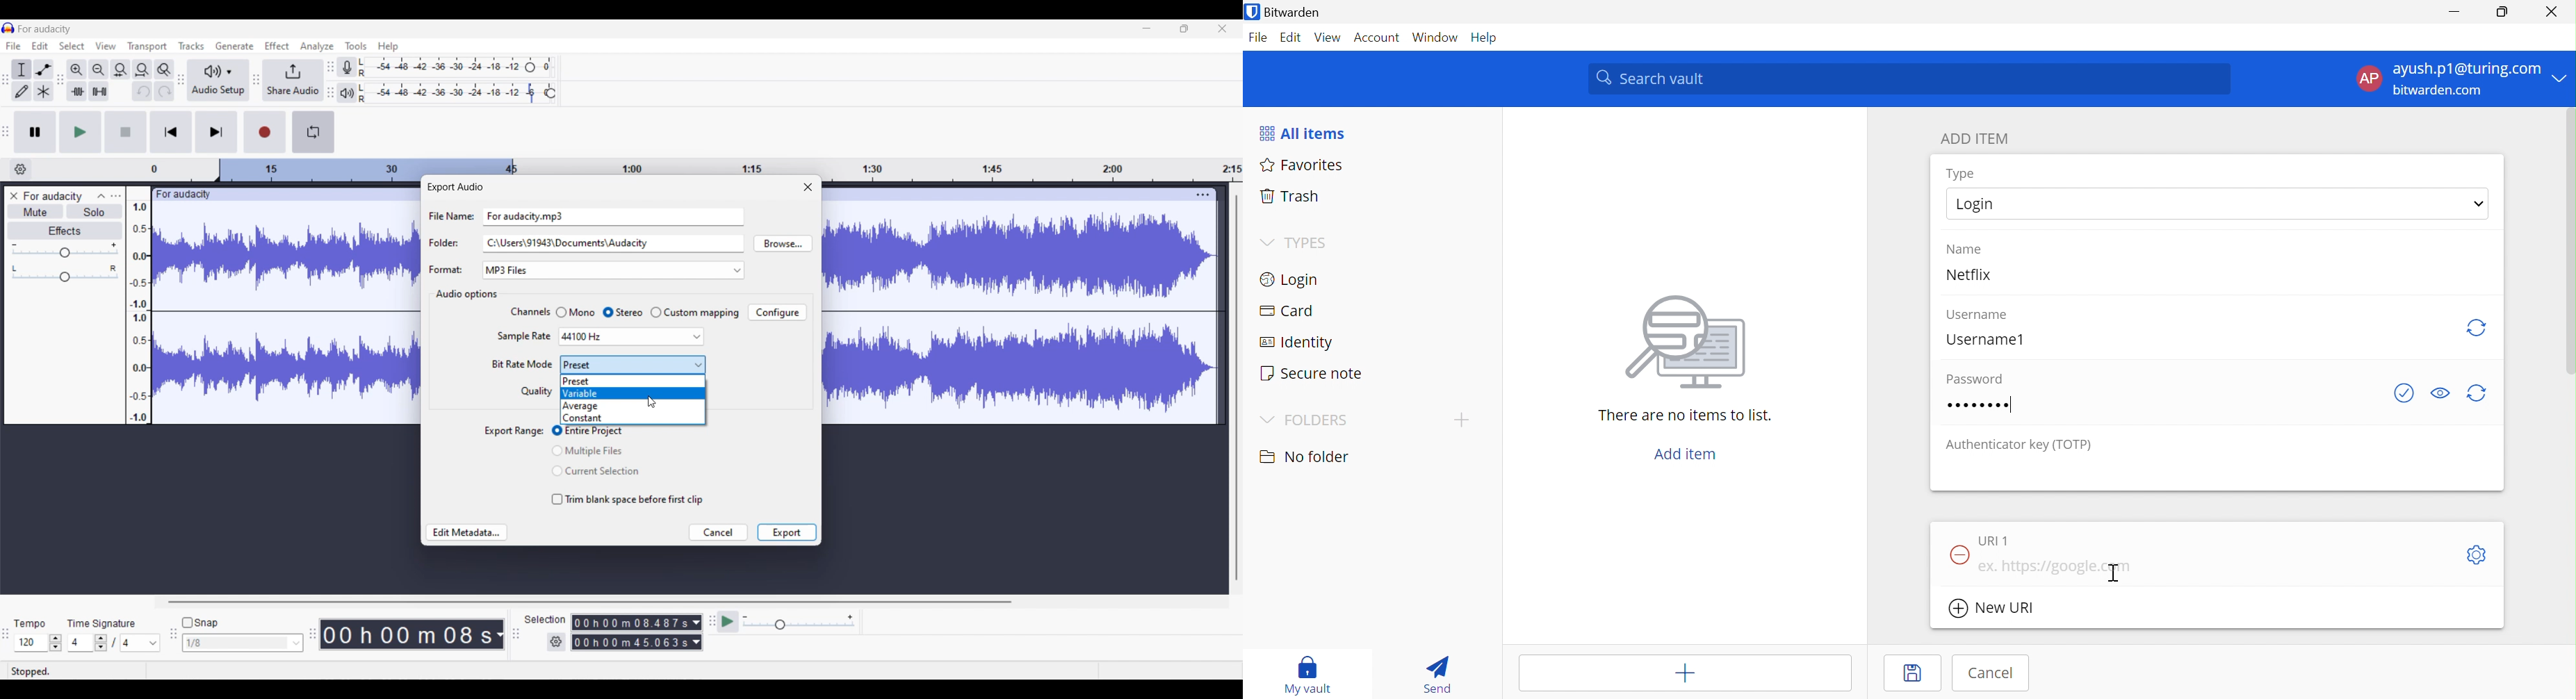 The image size is (2576, 700). Describe the element at coordinates (1682, 415) in the screenshot. I see `There are no items to list.` at that location.